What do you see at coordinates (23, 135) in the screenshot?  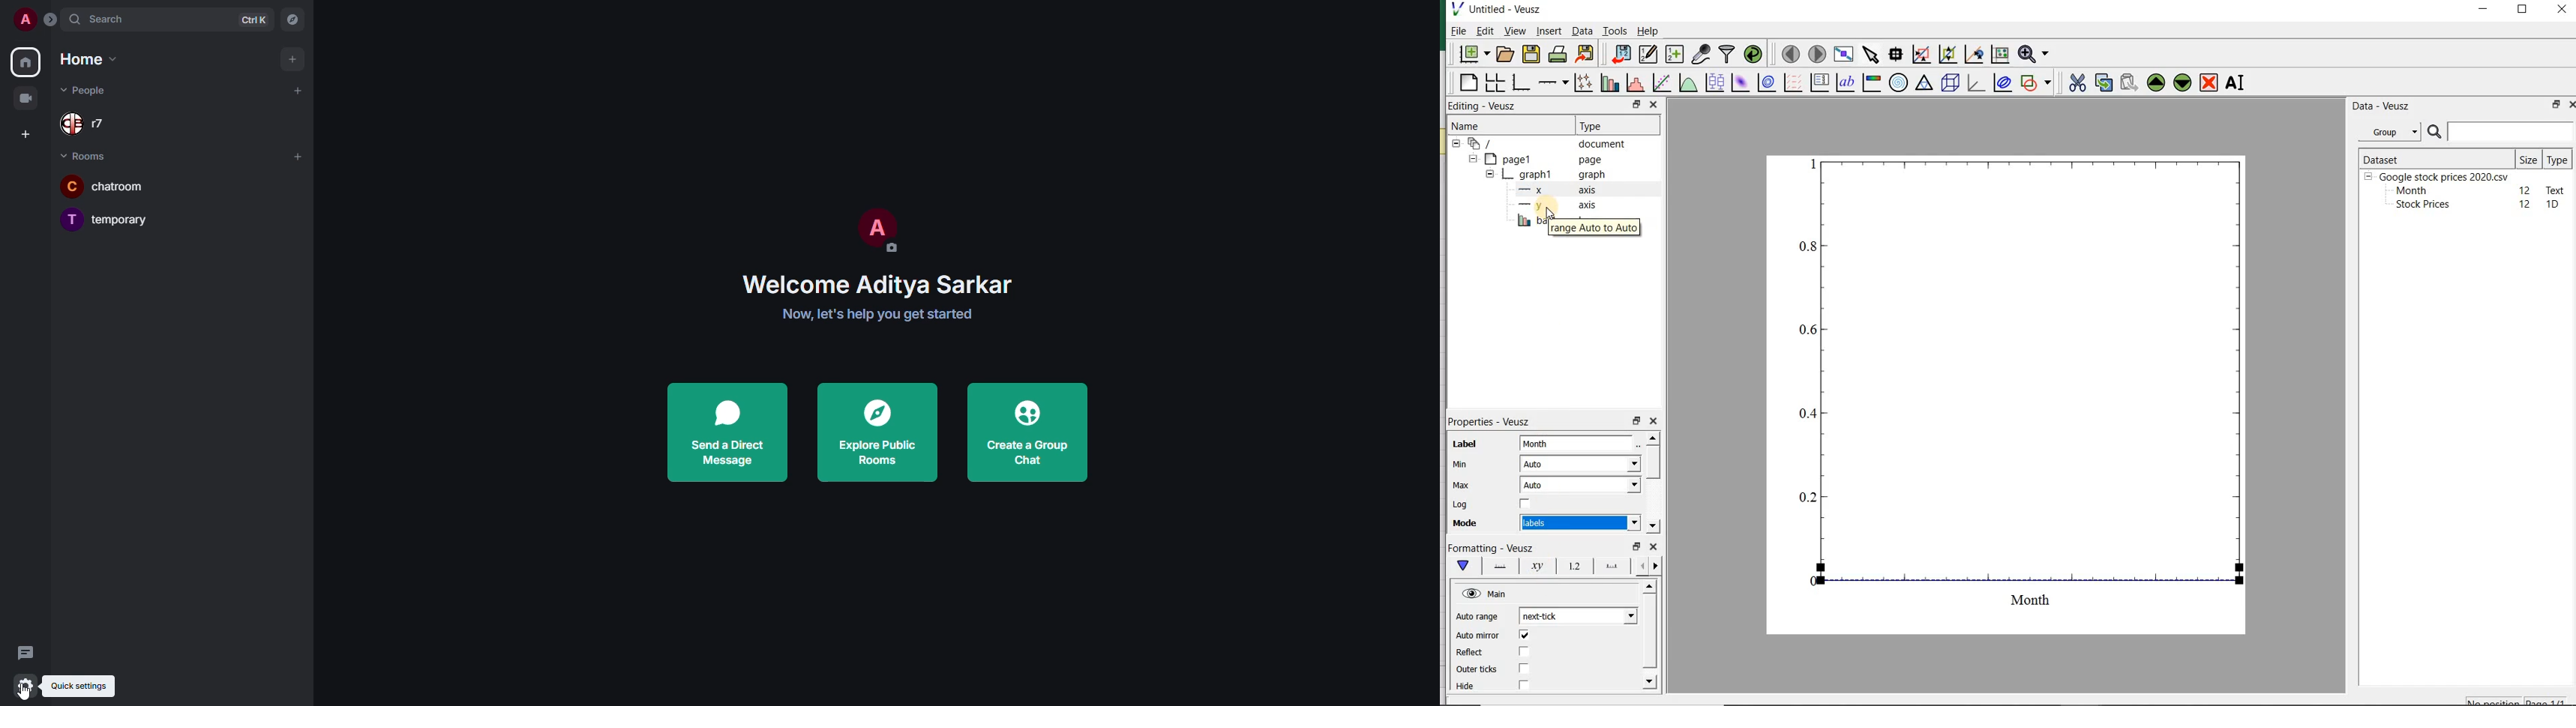 I see `create space` at bounding box center [23, 135].